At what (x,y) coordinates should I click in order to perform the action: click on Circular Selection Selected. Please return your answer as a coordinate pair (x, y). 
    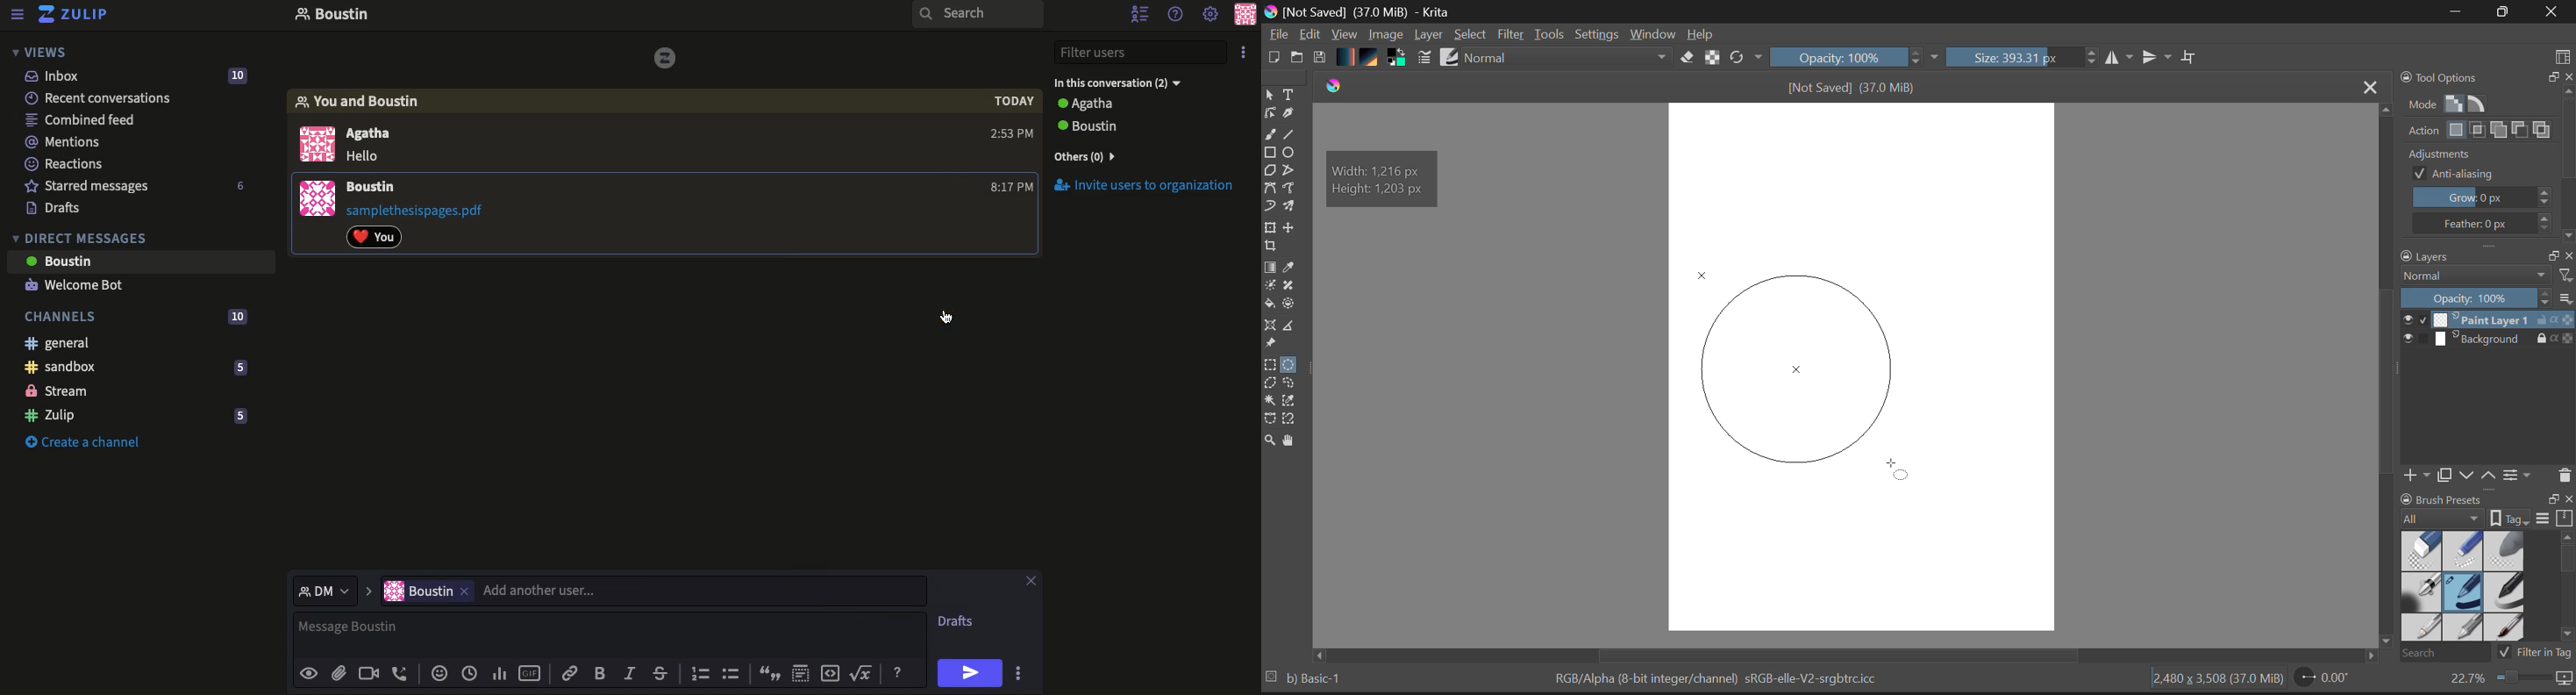
    Looking at the image, I should click on (1291, 362).